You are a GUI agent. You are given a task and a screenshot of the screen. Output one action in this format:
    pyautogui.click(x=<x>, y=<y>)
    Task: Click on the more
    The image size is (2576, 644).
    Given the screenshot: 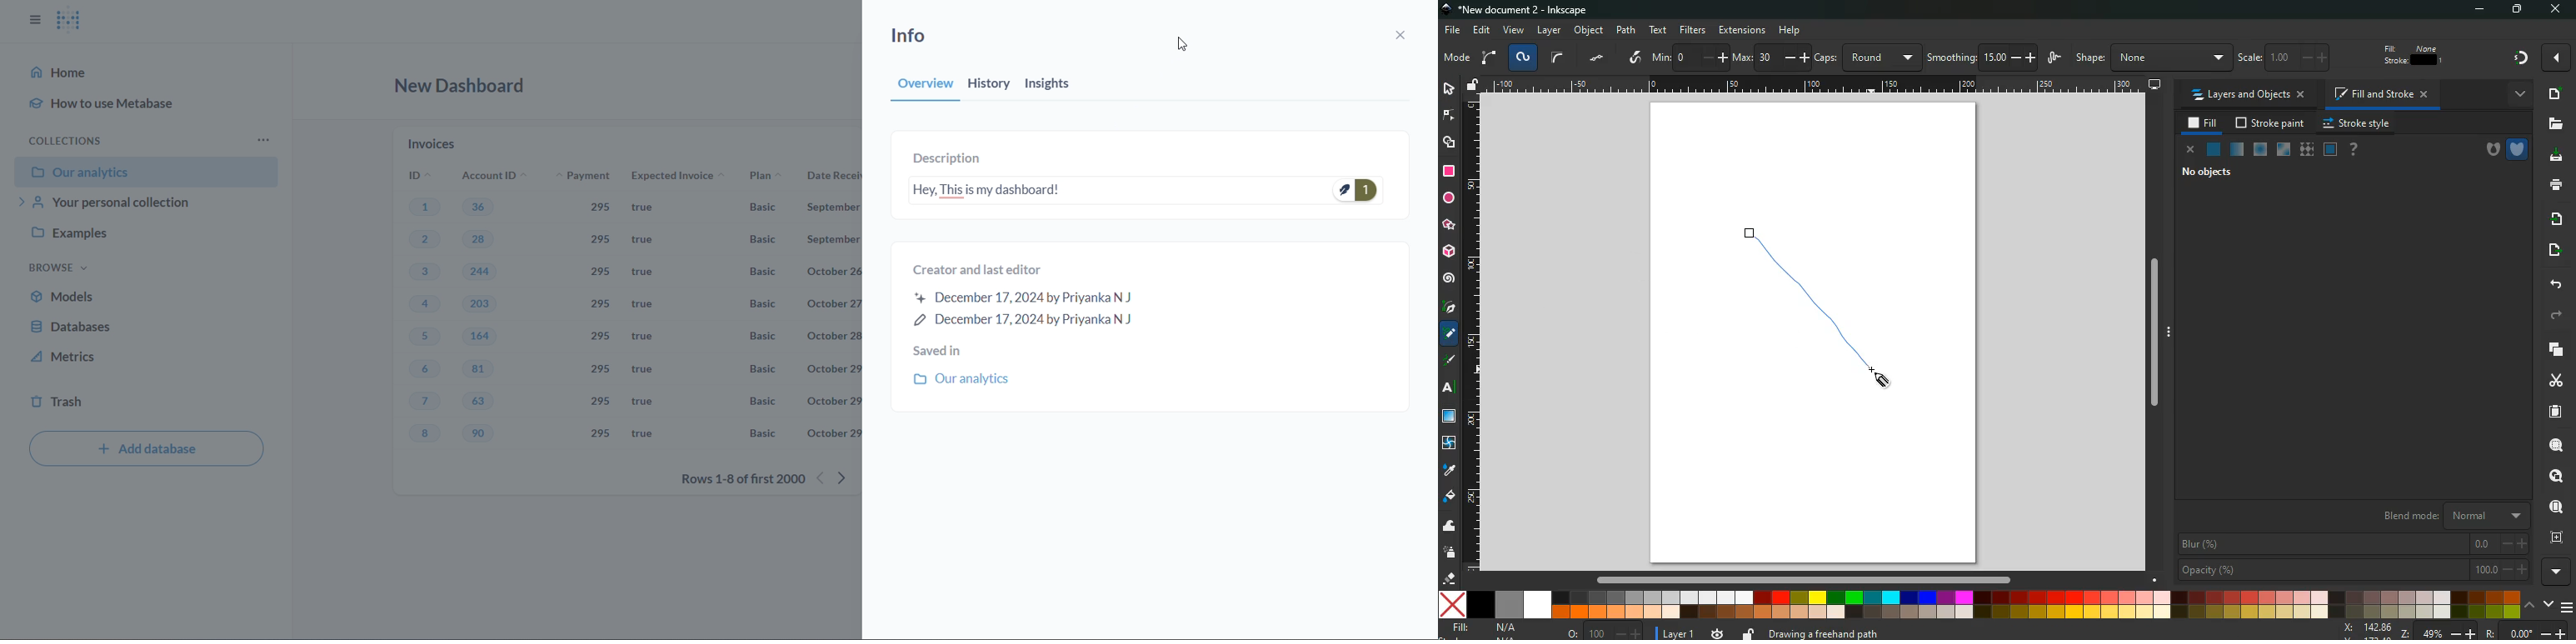 What is the action you would take?
    pyautogui.click(x=2521, y=97)
    